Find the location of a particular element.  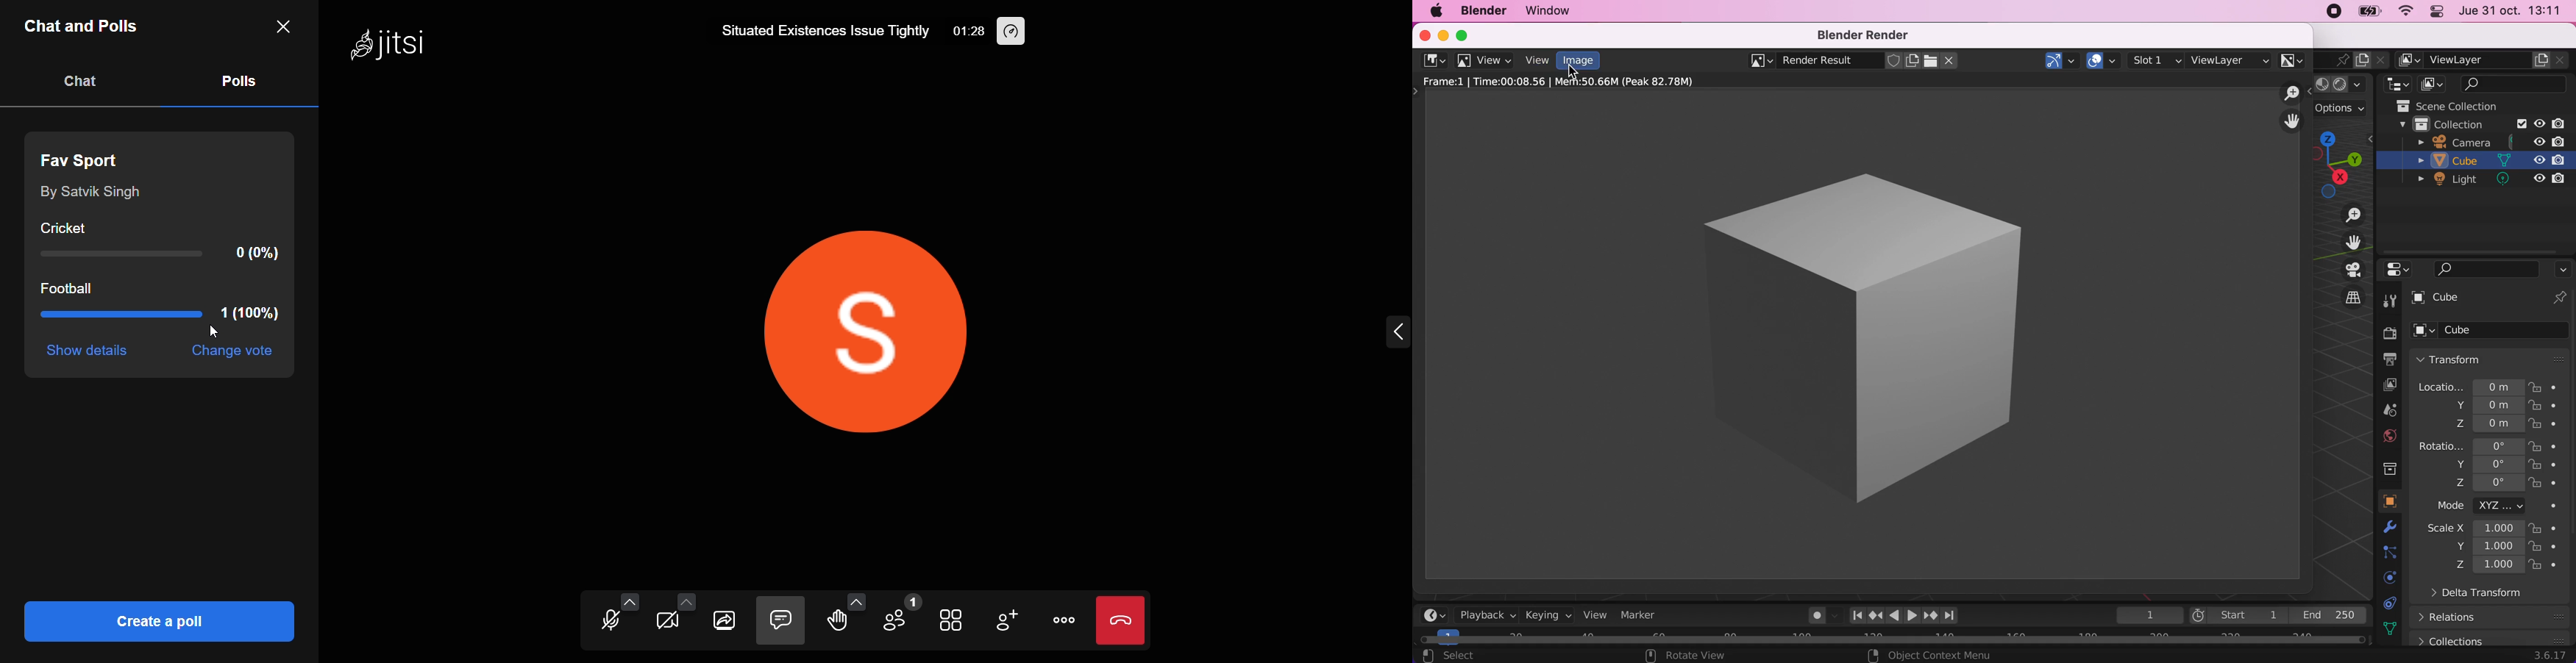

screen share is located at coordinates (724, 621).